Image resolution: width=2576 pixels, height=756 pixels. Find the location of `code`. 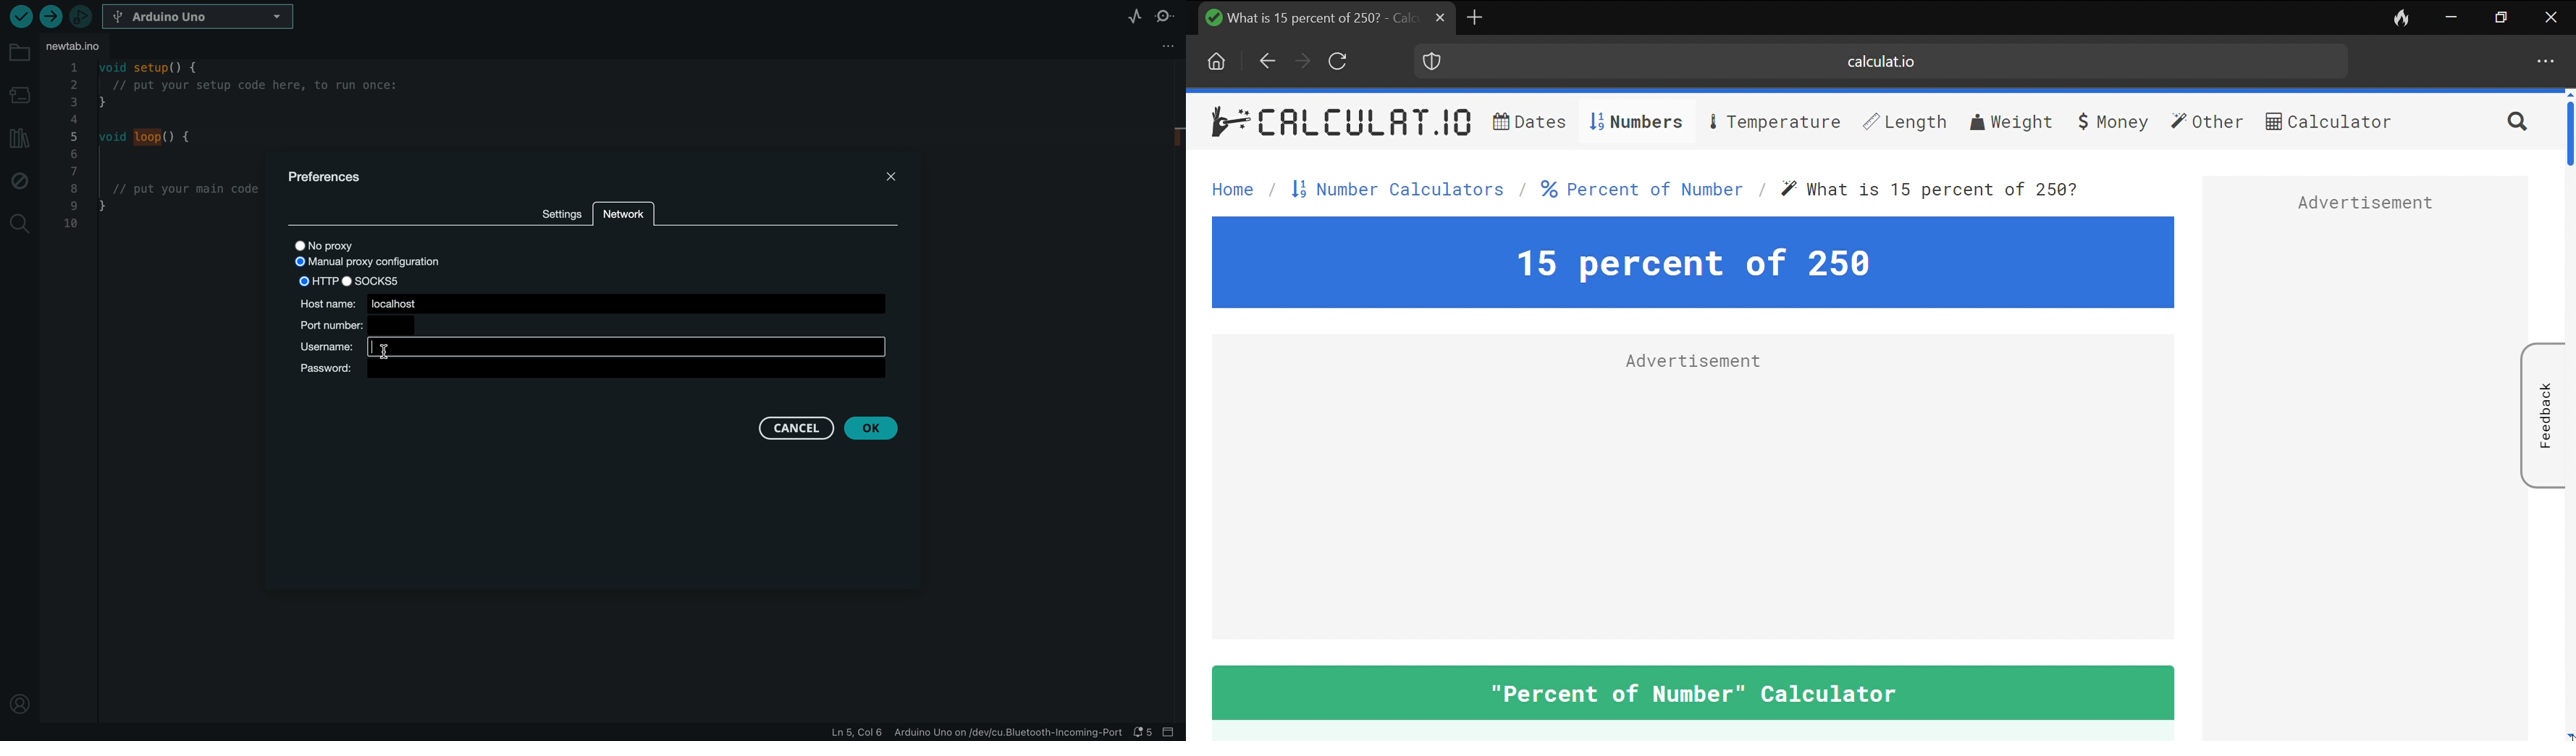

code is located at coordinates (159, 173).